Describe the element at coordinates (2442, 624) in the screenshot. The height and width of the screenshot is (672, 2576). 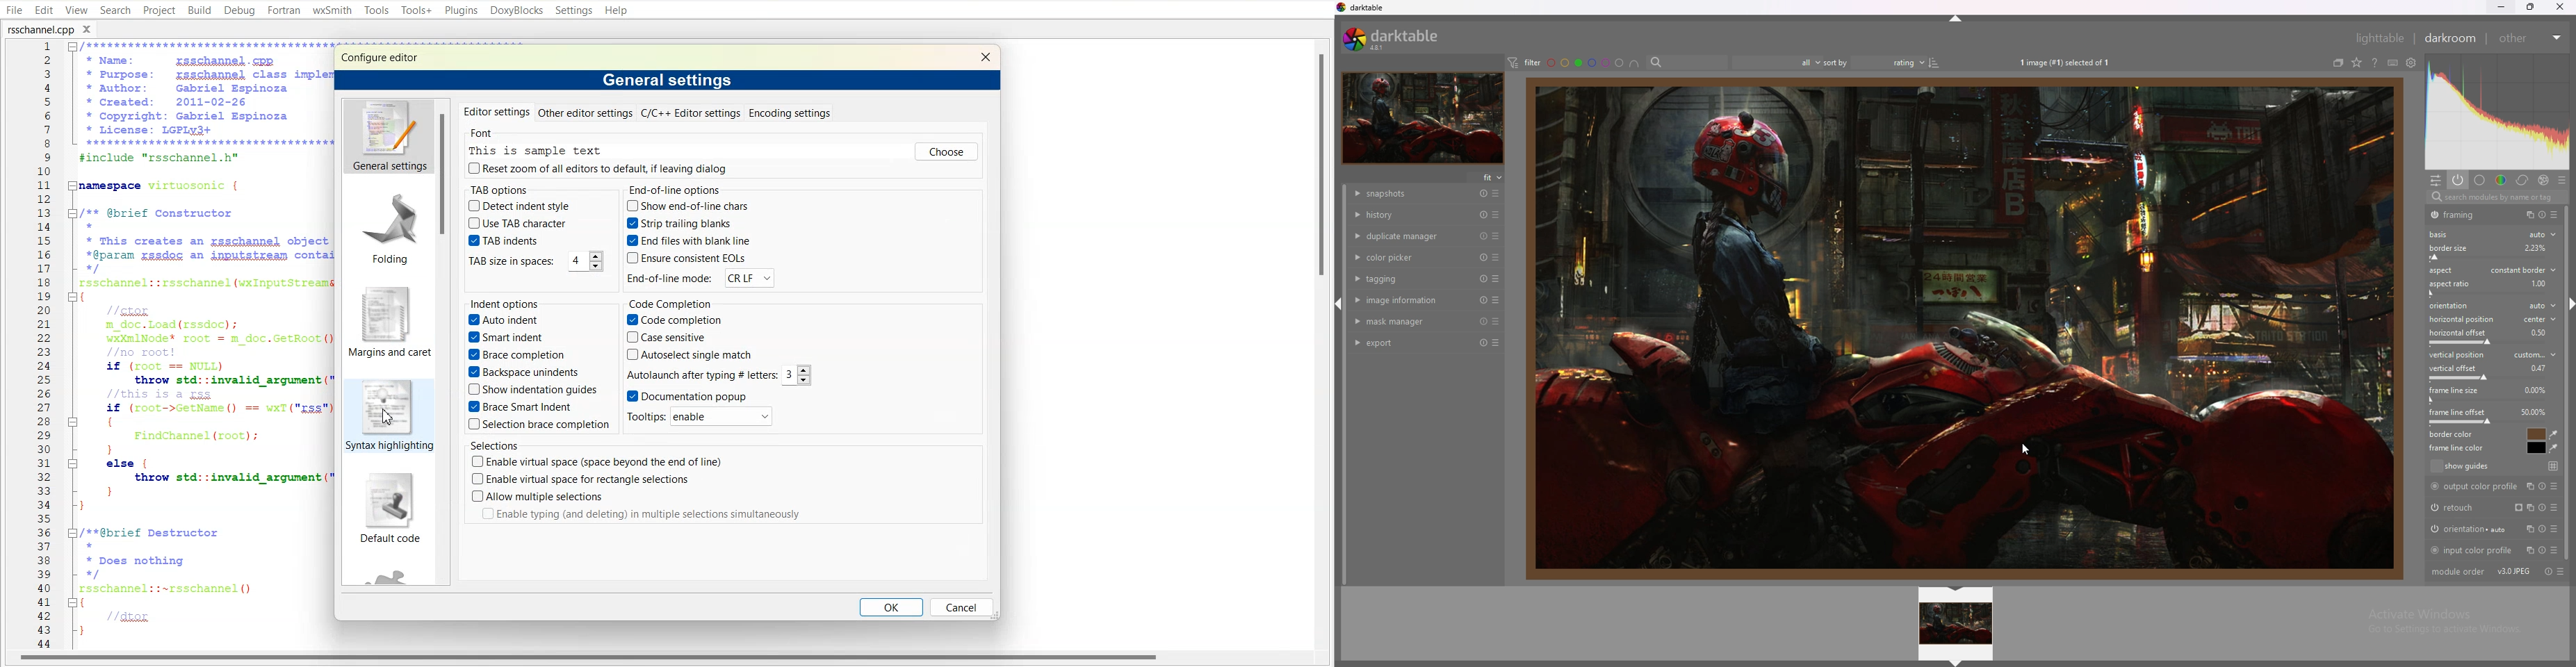
I see `Activate Windows
Go to Settings to activate Windows` at that location.